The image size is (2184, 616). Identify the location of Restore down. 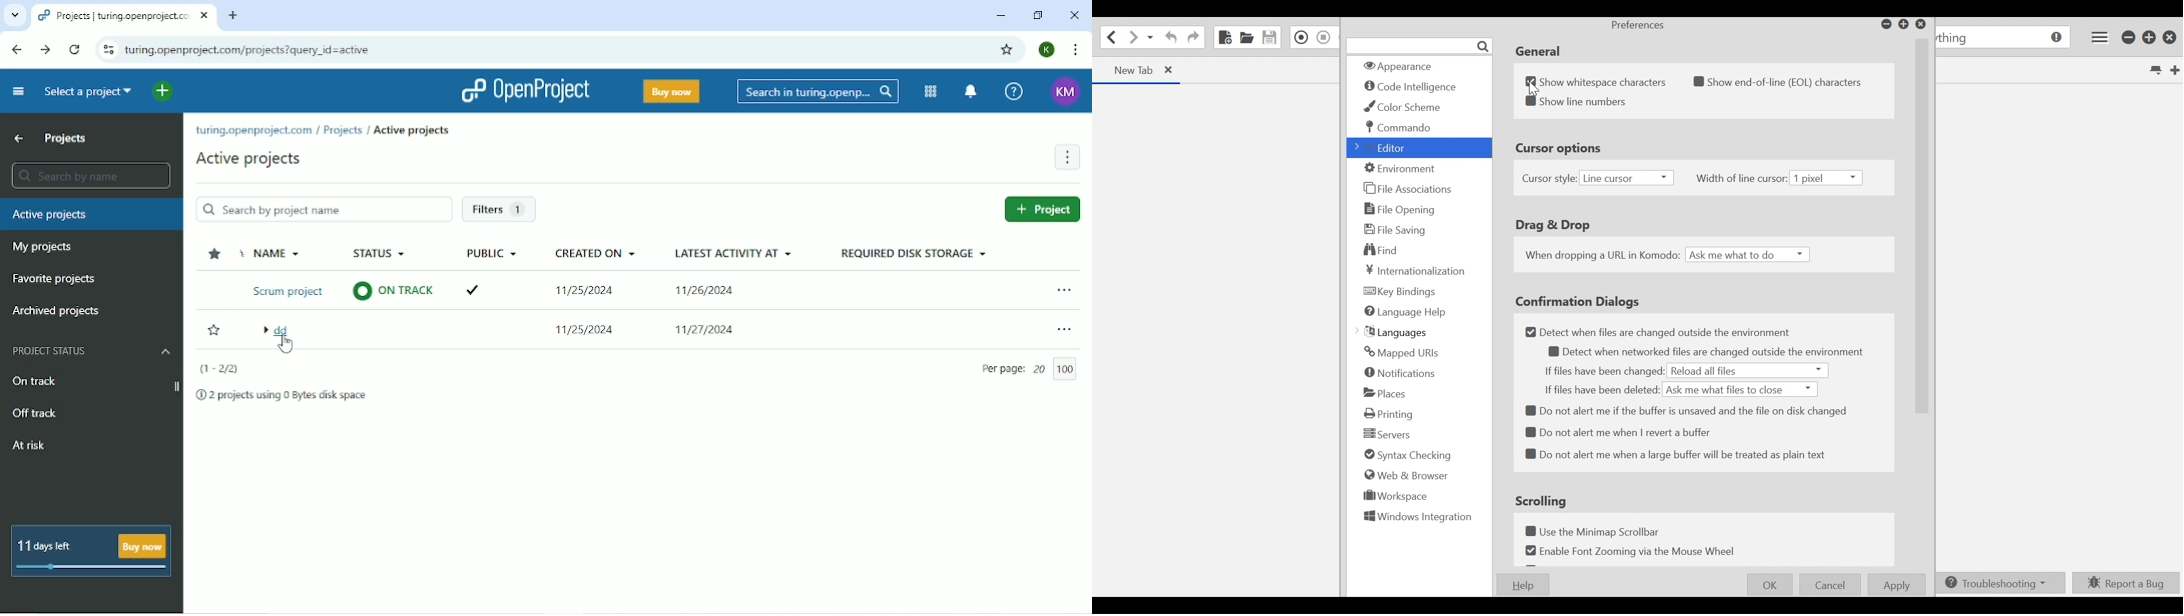
(1037, 14).